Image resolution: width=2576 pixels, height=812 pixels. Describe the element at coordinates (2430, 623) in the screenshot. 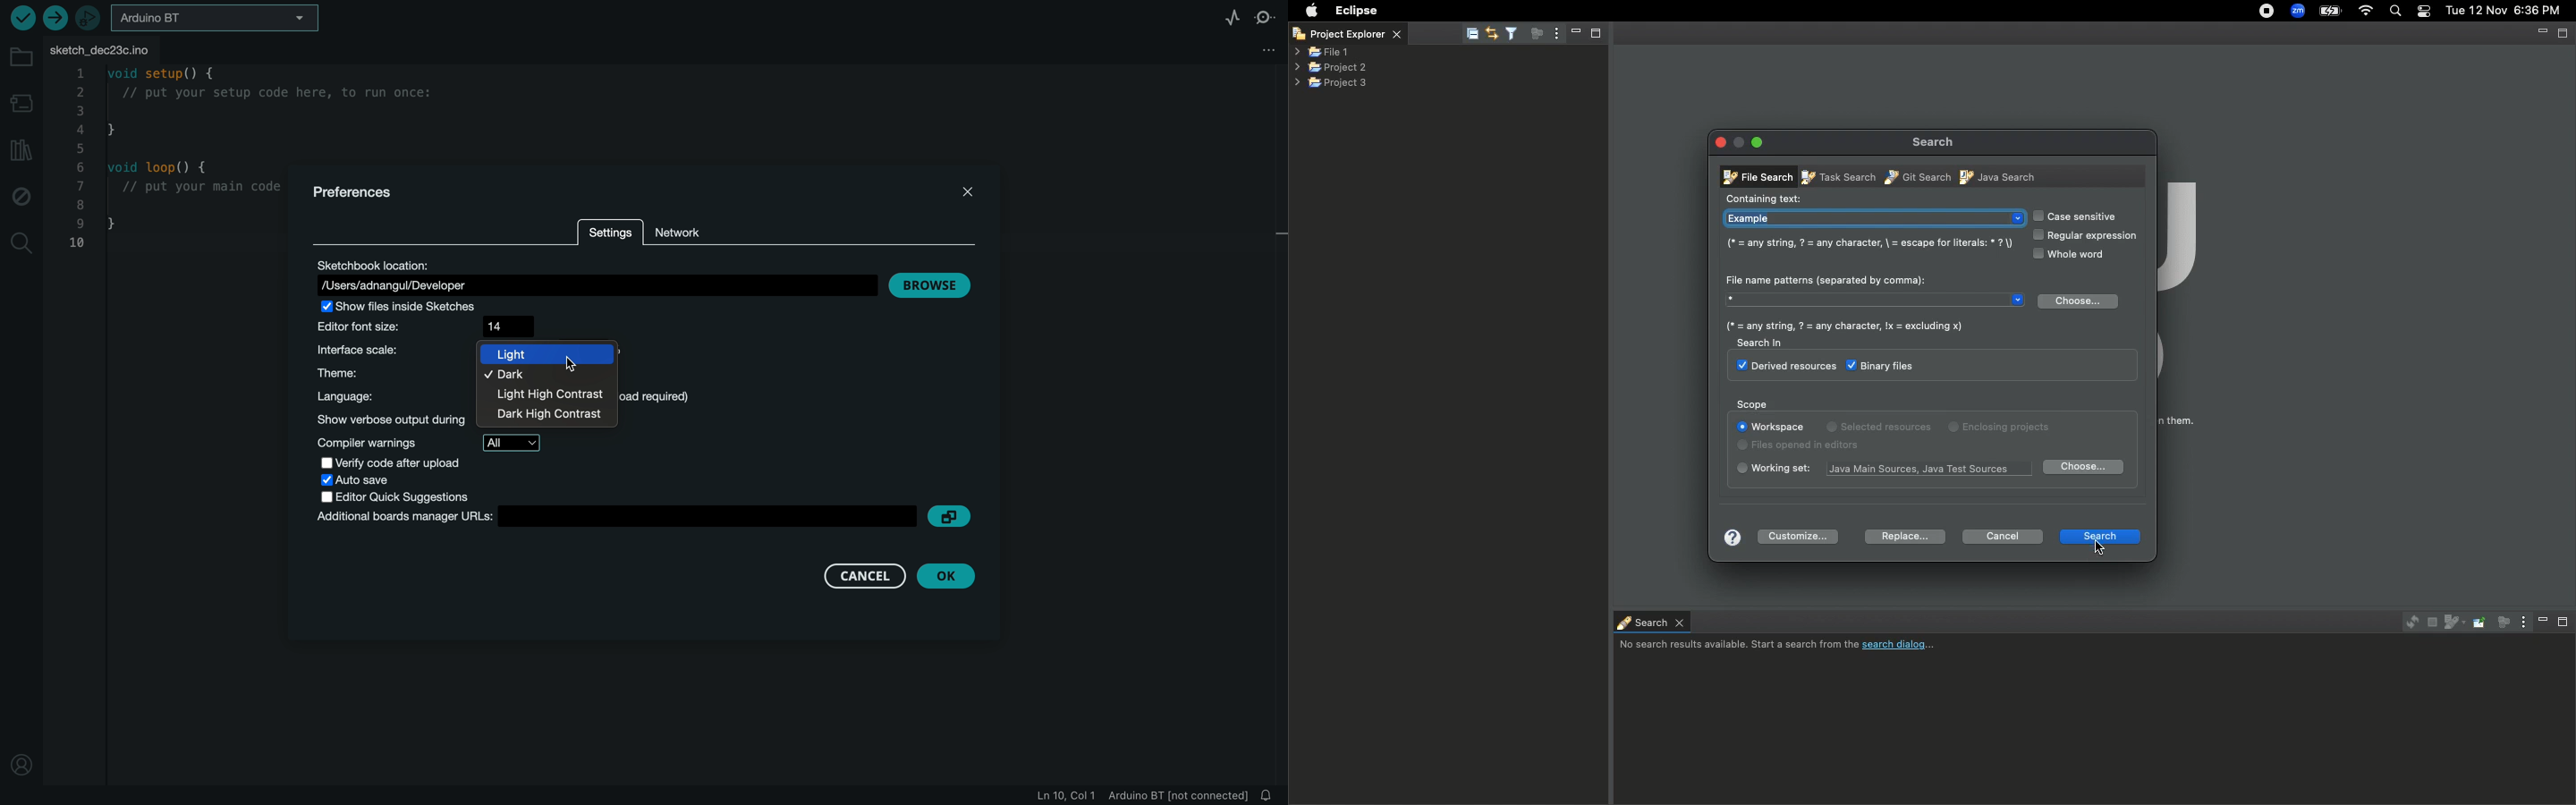

I see `Cancel current search` at that location.